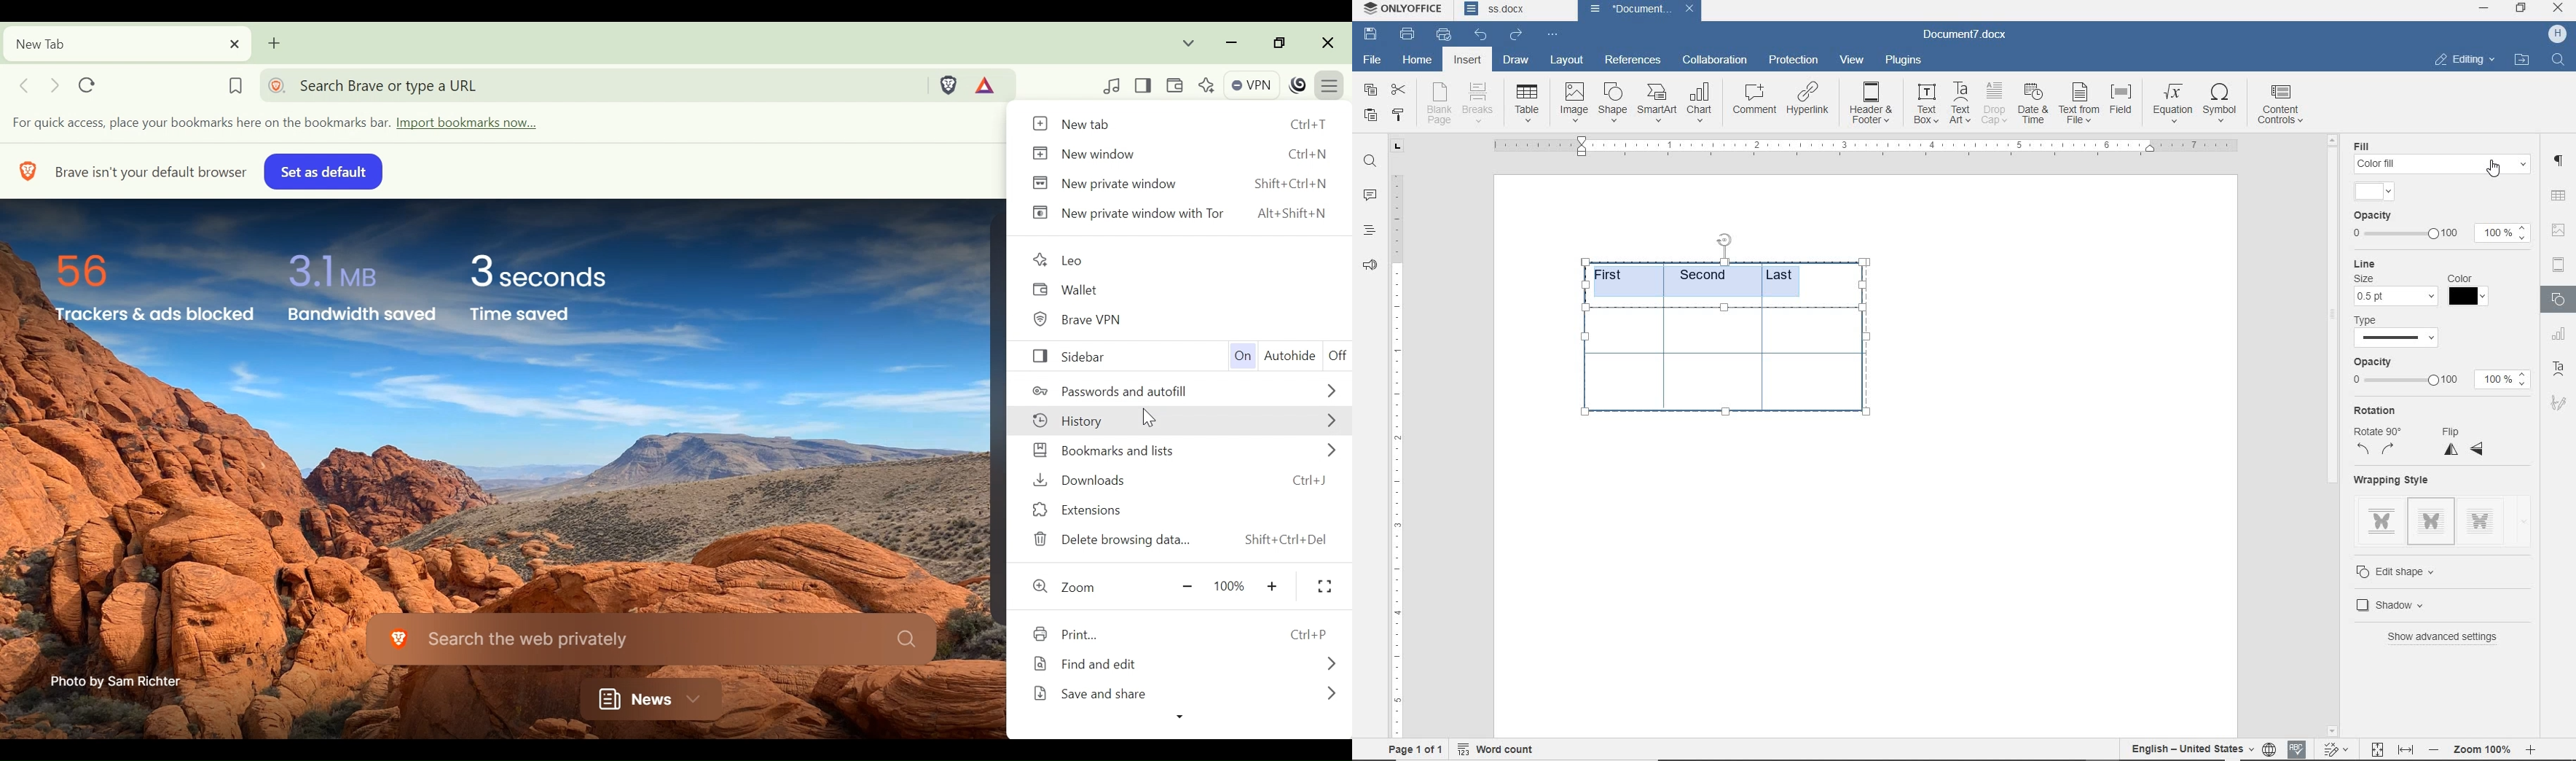  Describe the element at coordinates (1373, 35) in the screenshot. I see `save` at that location.